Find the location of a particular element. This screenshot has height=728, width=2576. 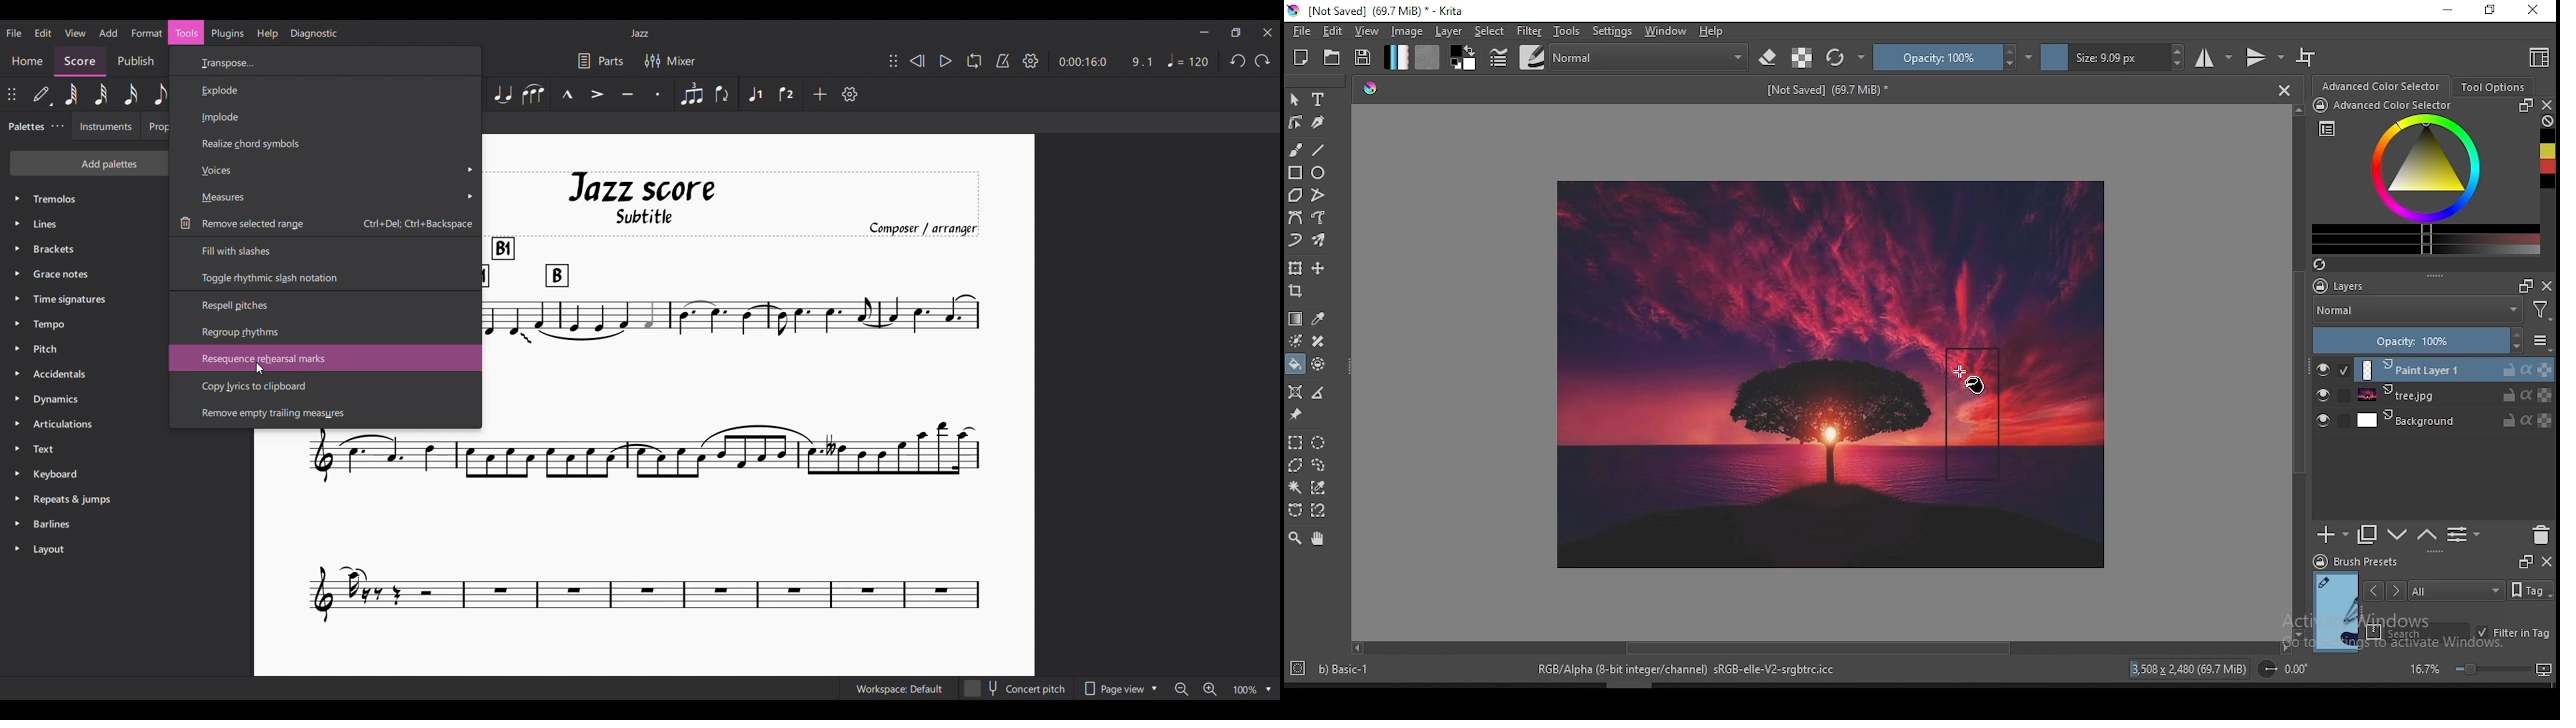

text tool is located at coordinates (1319, 99).